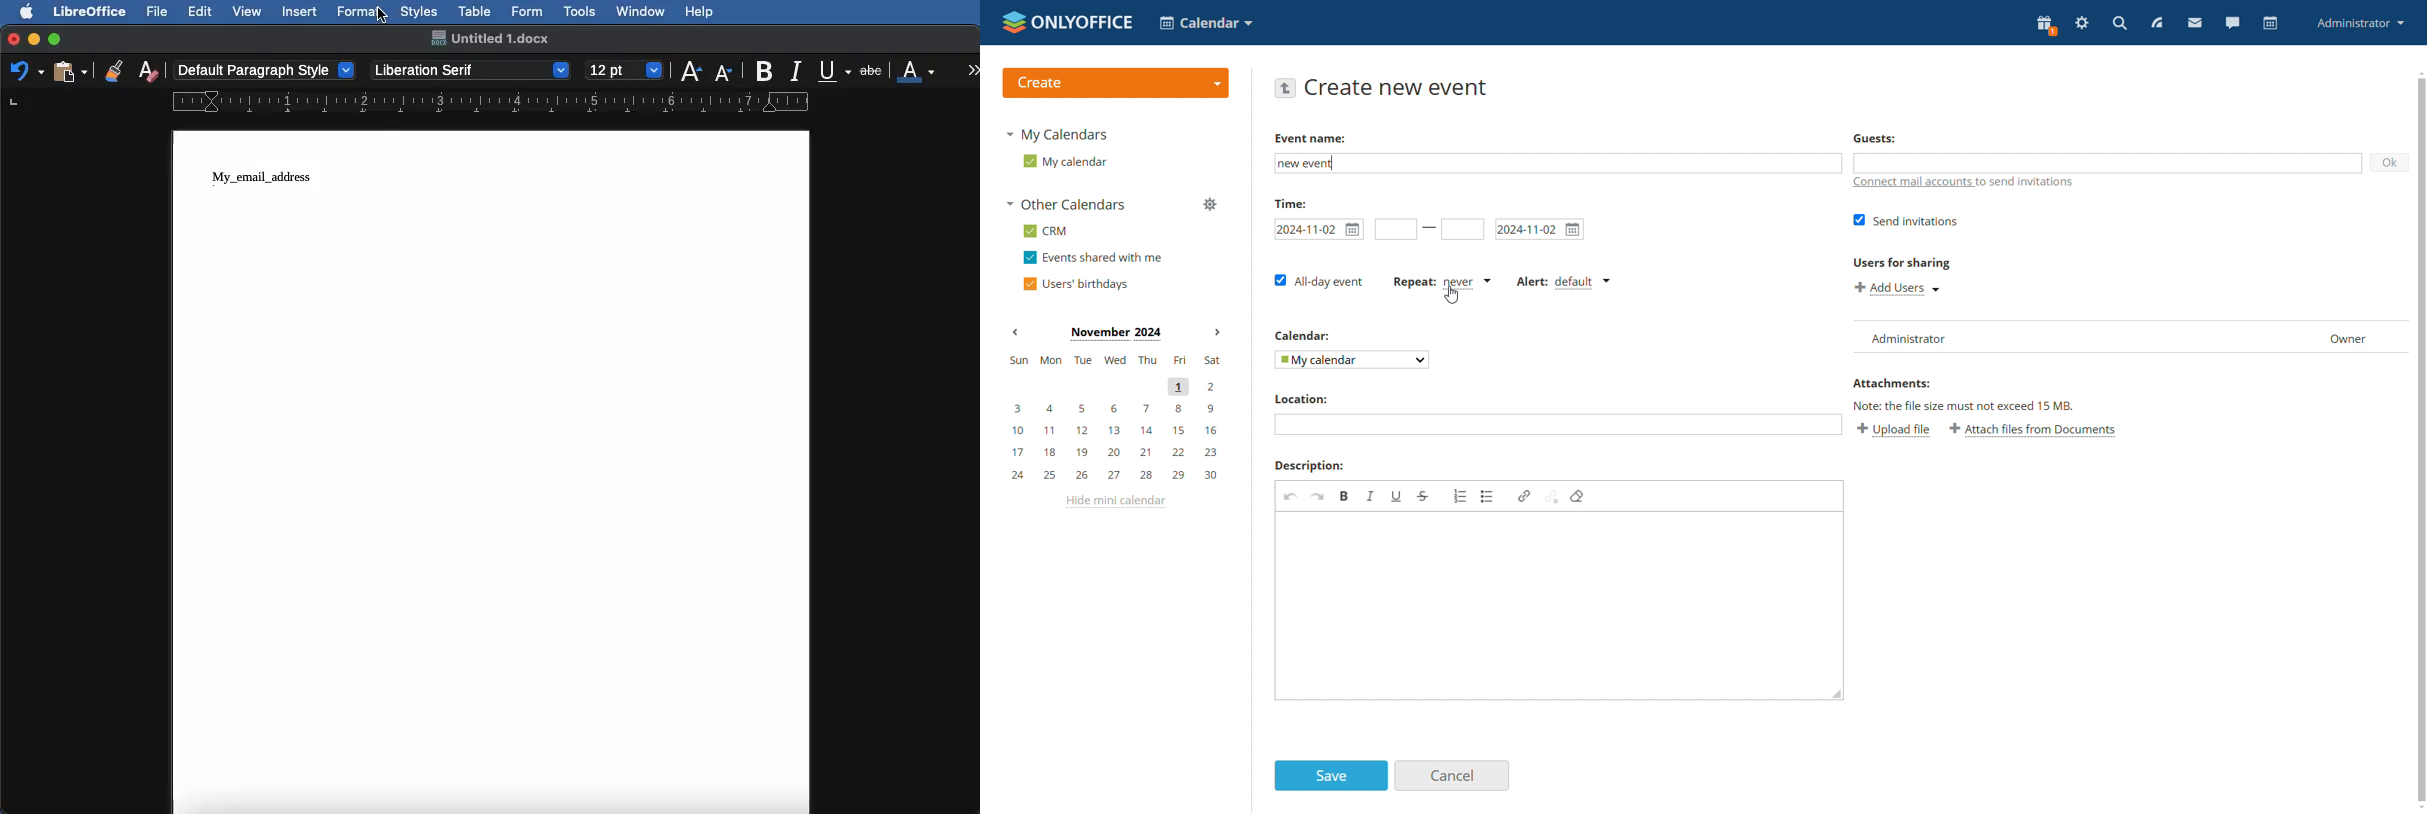  I want to click on link, so click(1524, 496).